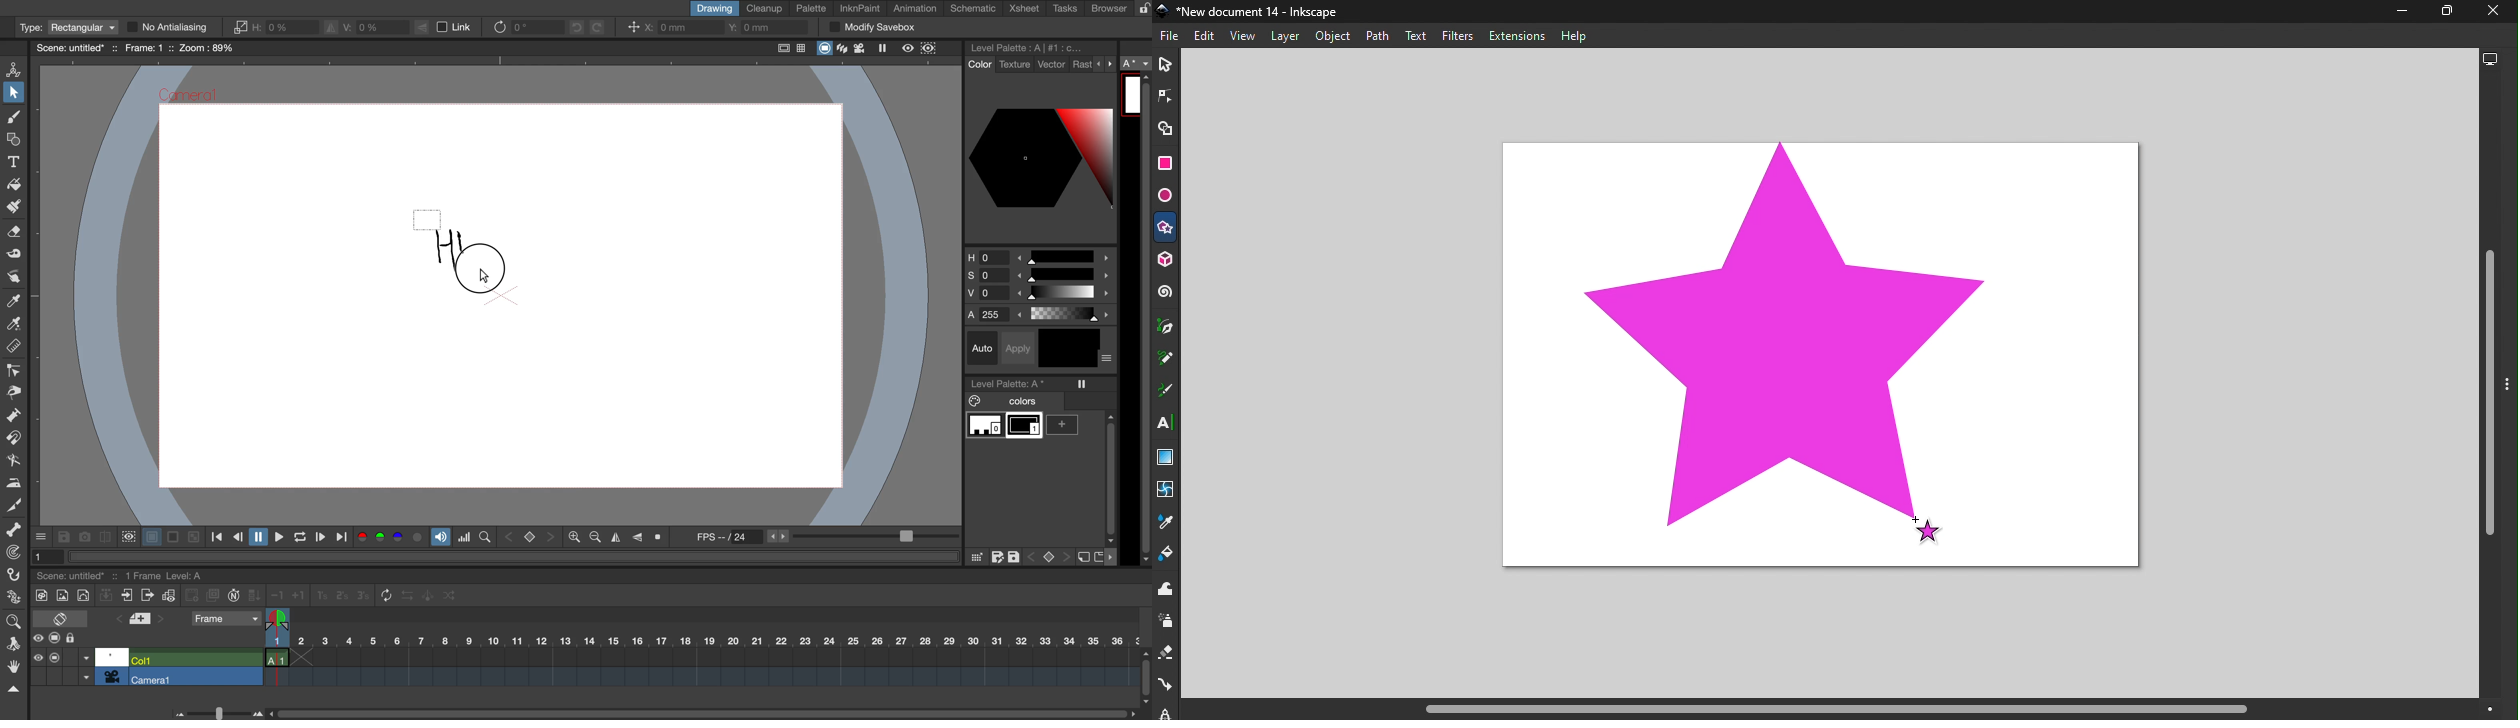 Image resolution: width=2520 pixels, height=728 pixels. I want to click on zoom in, so click(593, 538).